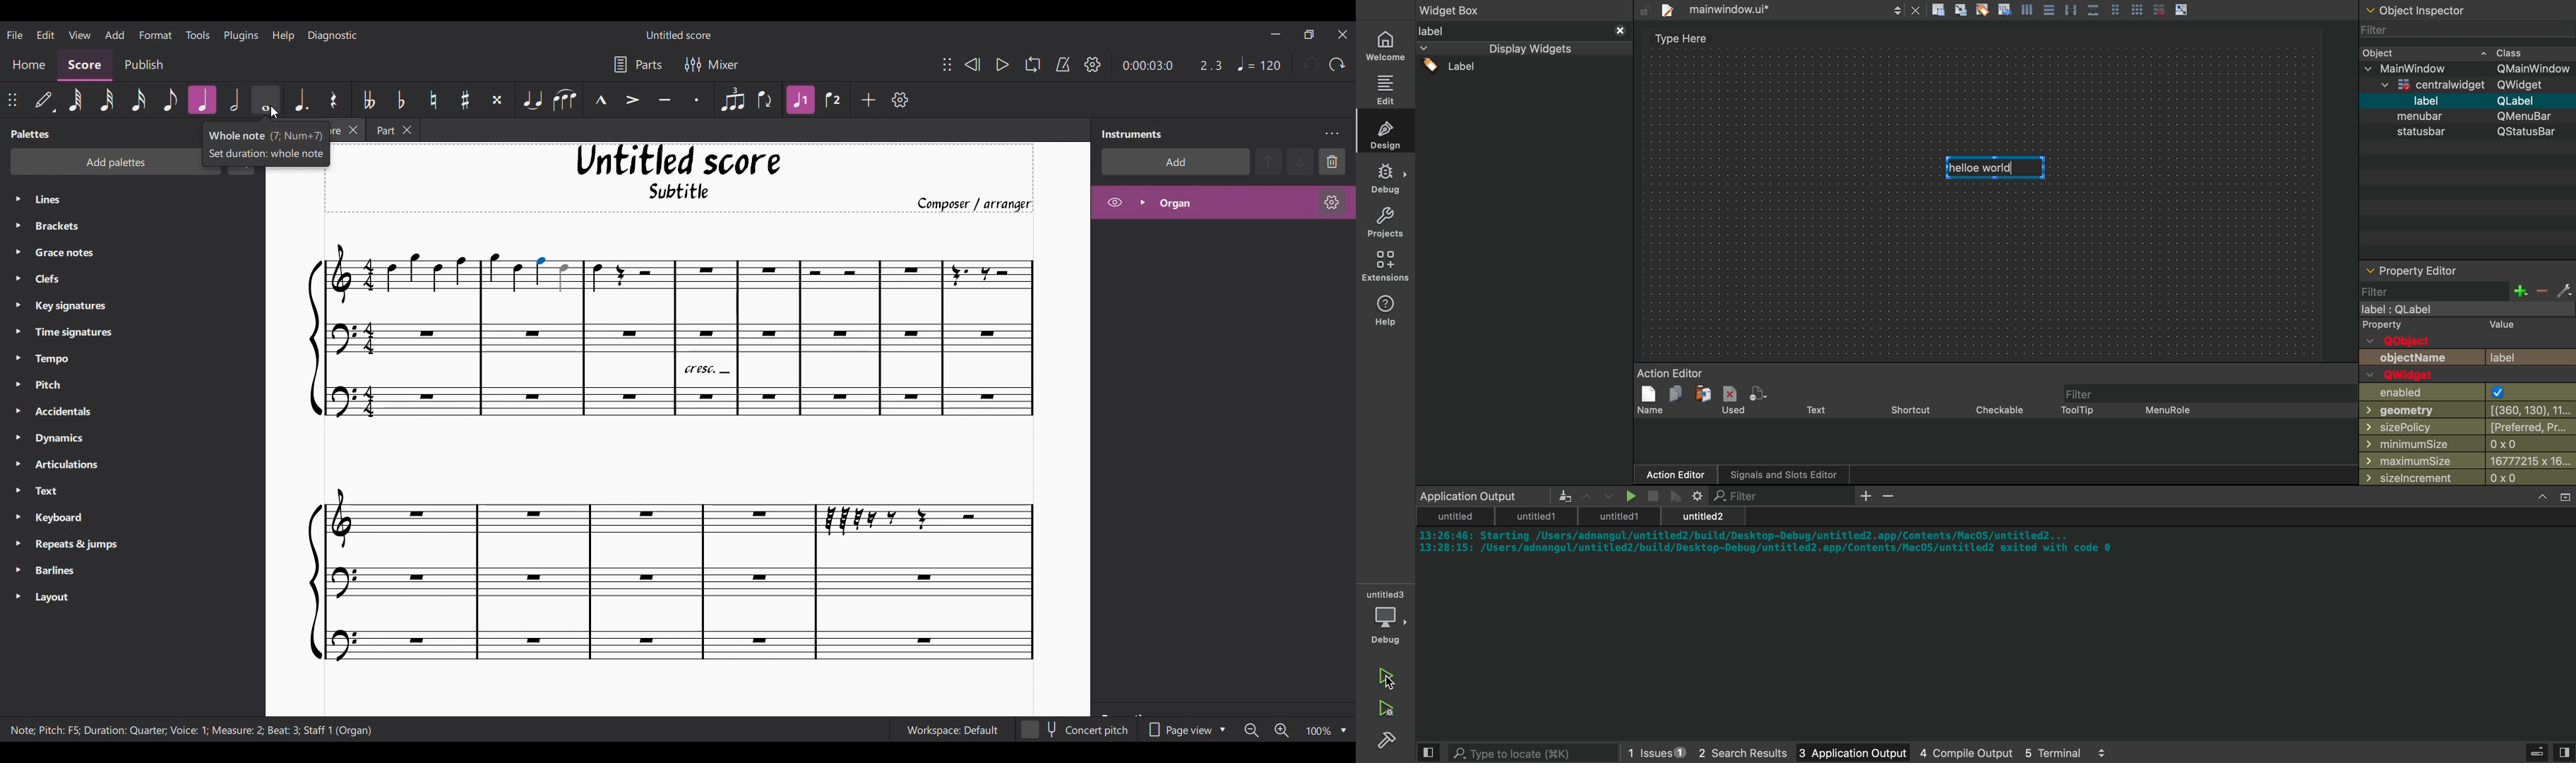  What do you see at coordinates (1142, 202) in the screenshot?
I see `Expand` at bounding box center [1142, 202].